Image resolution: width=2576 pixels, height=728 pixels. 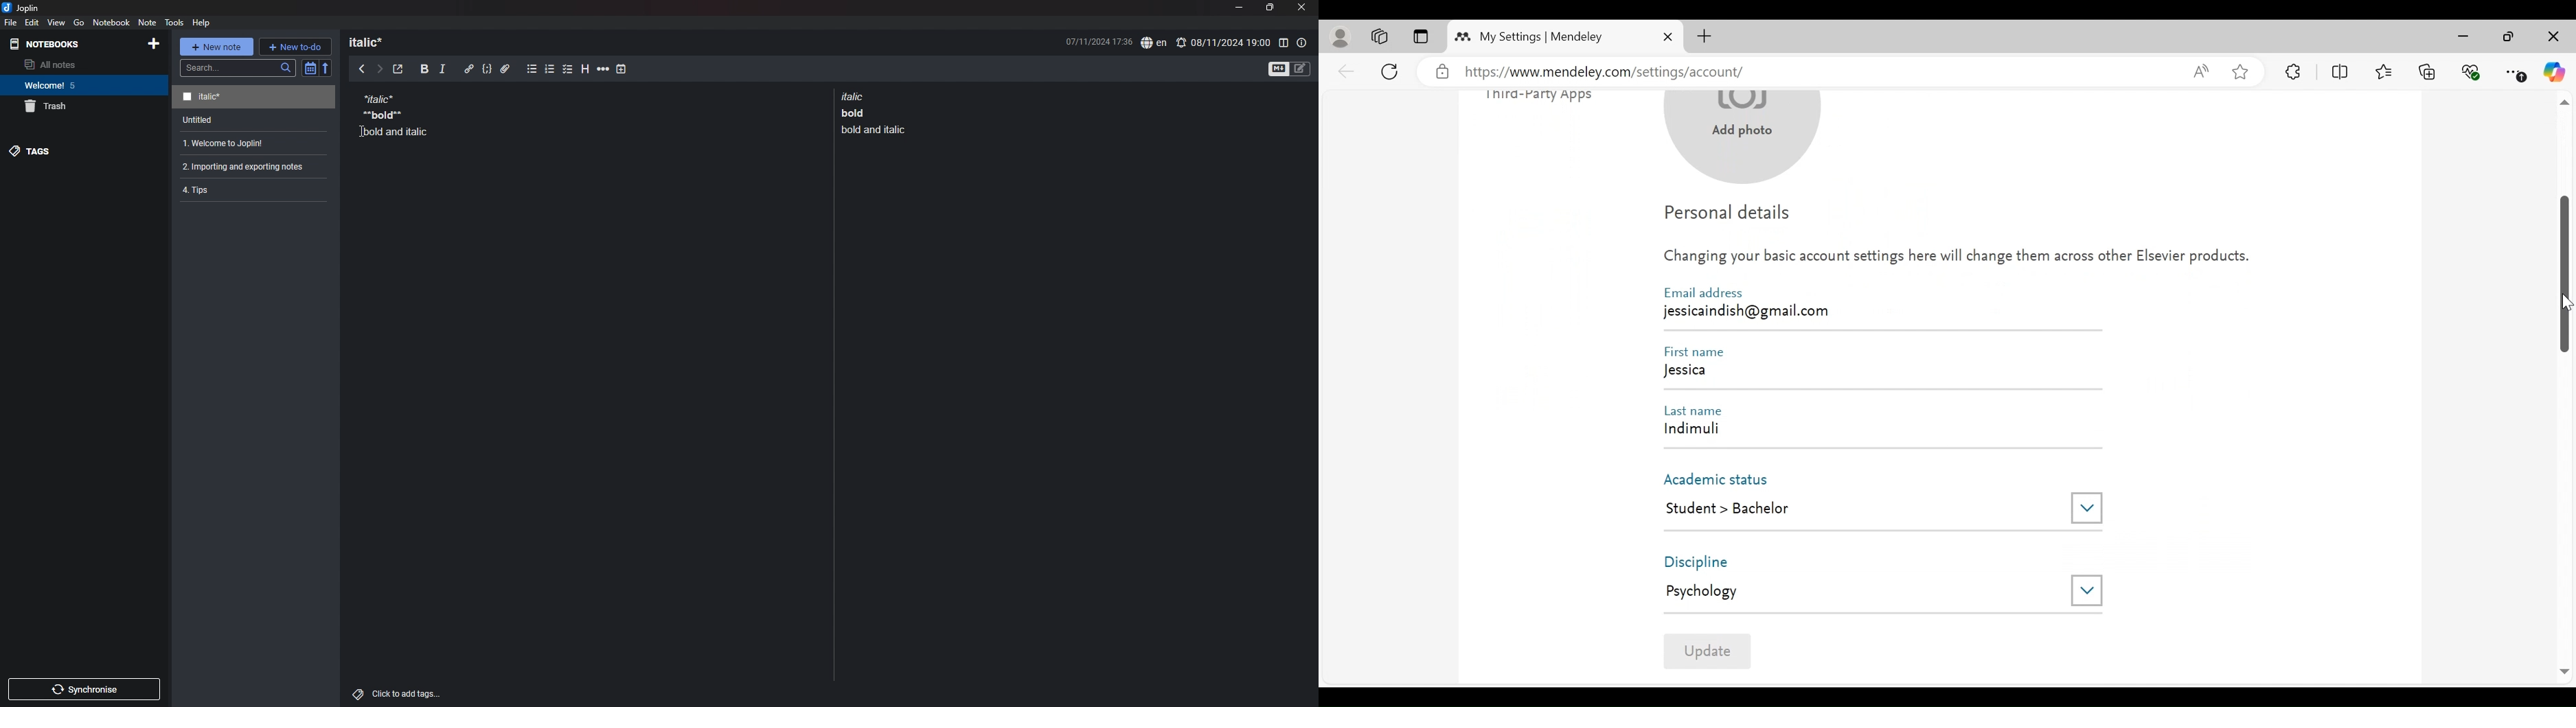 What do you see at coordinates (1380, 37) in the screenshot?
I see `Workspaces` at bounding box center [1380, 37].